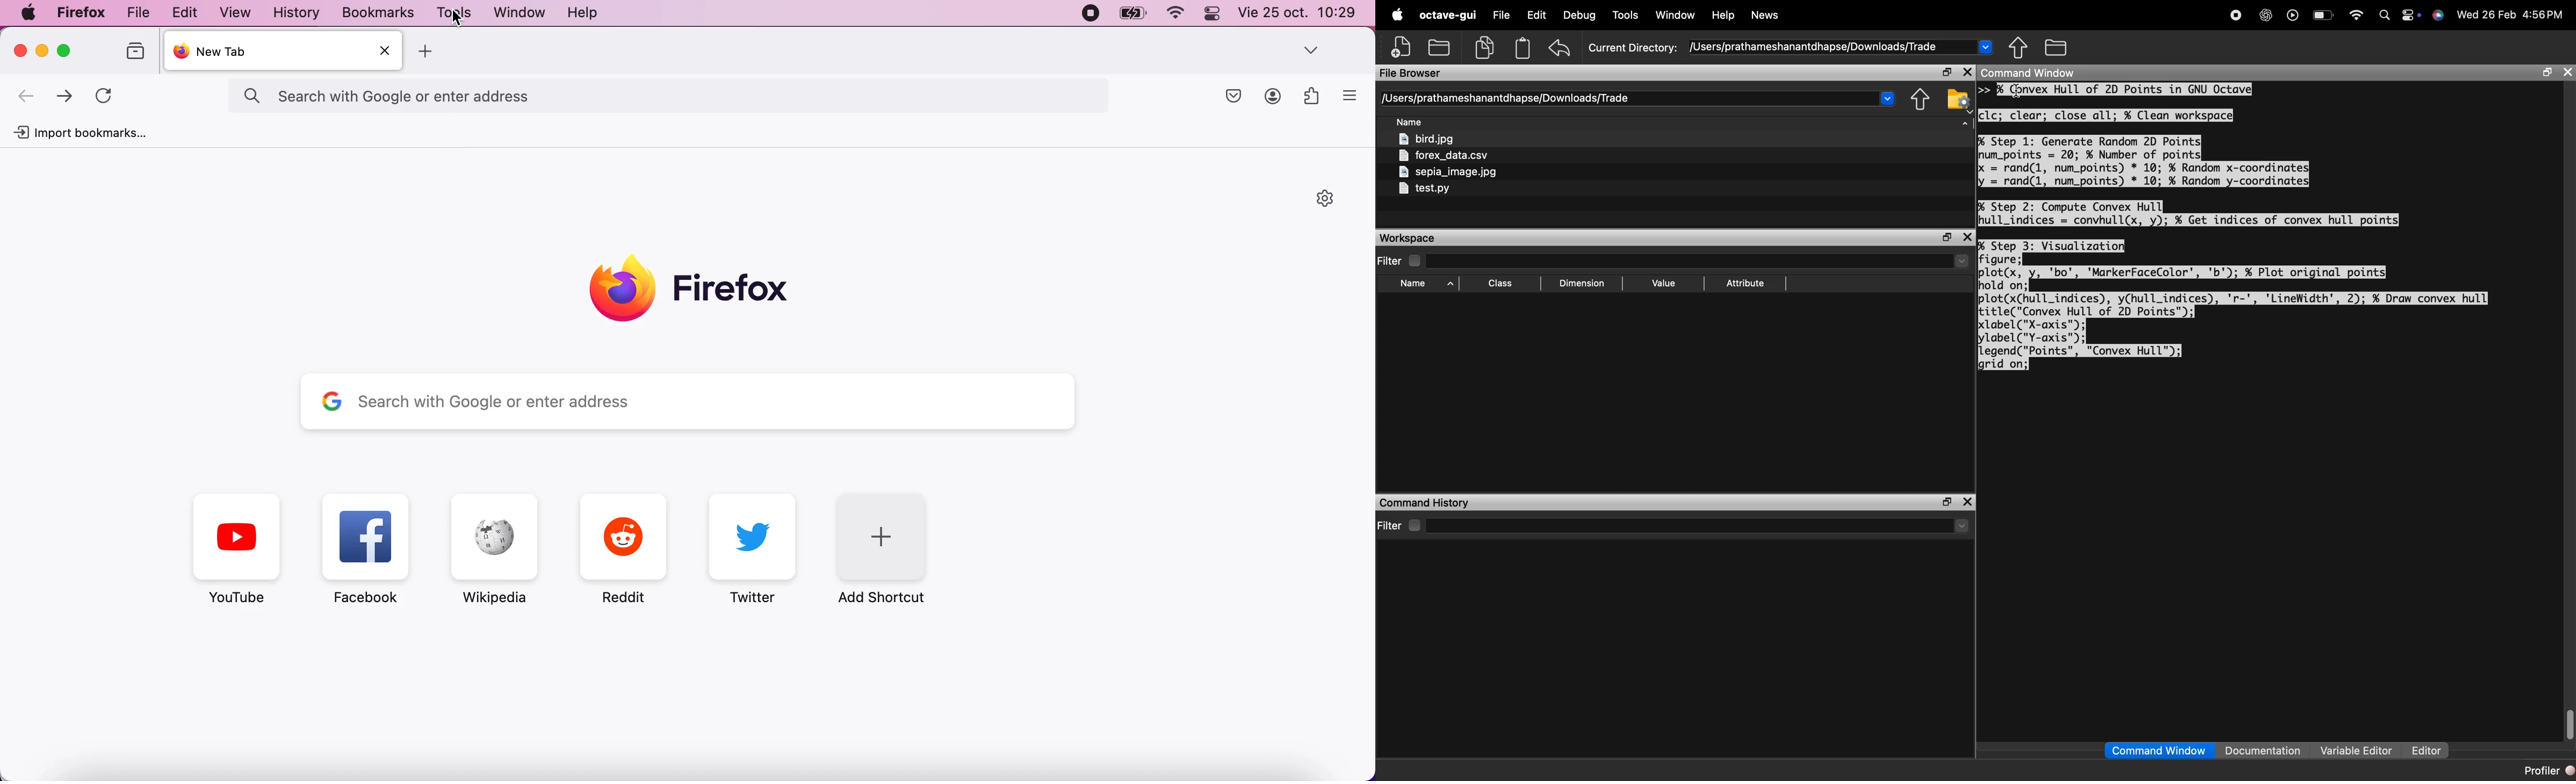 The width and height of the screenshot is (2576, 784). What do you see at coordinates (1580, 16) in the screenshot?
I see `Debug` at bounding box center [1580, 16].